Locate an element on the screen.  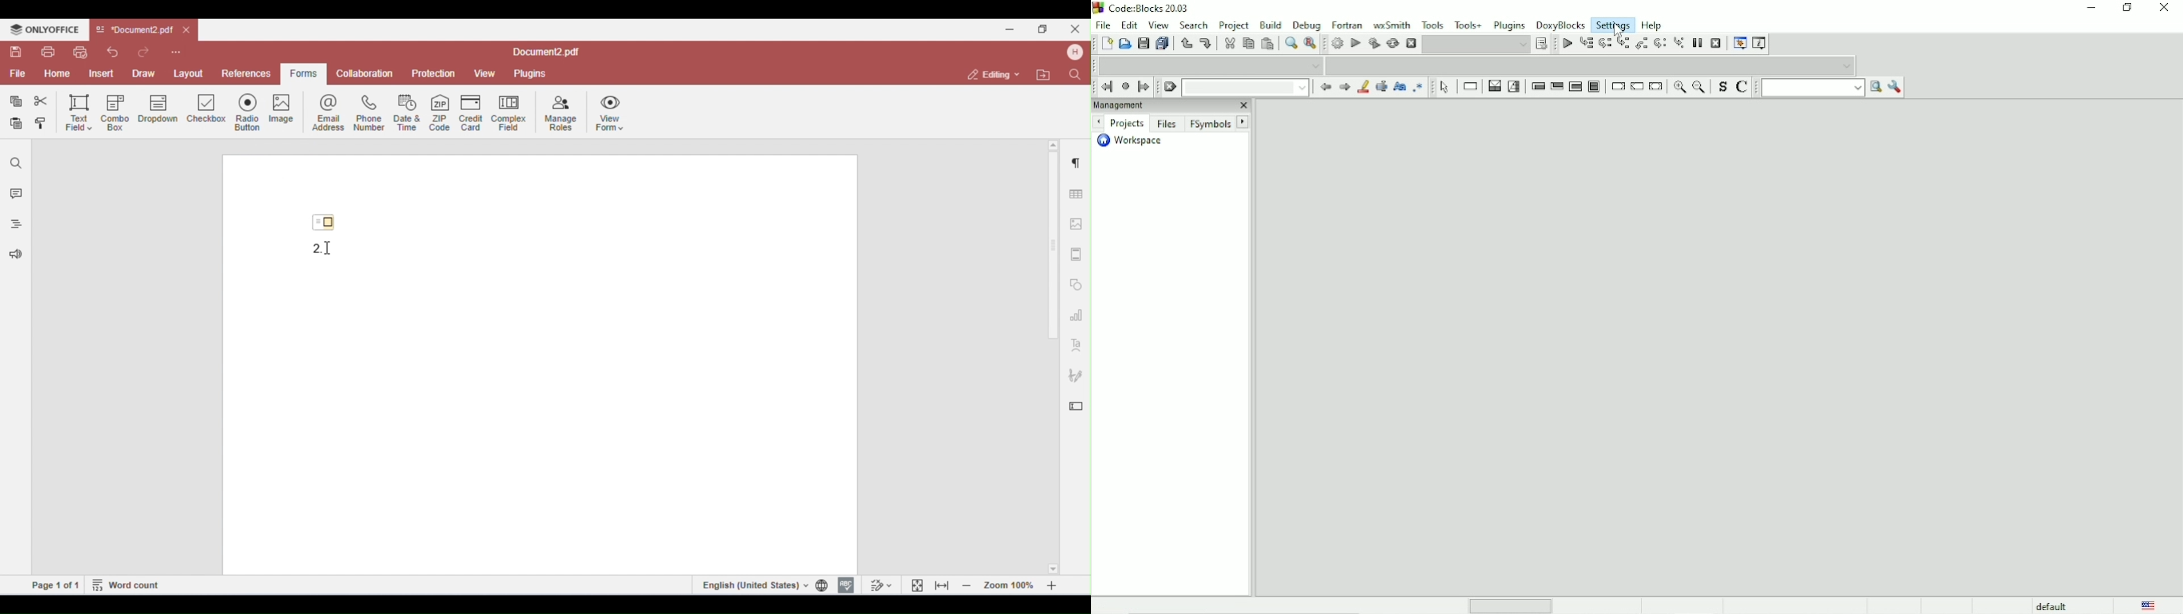
DoxyBlocks is located at coordinates (1561, 25).